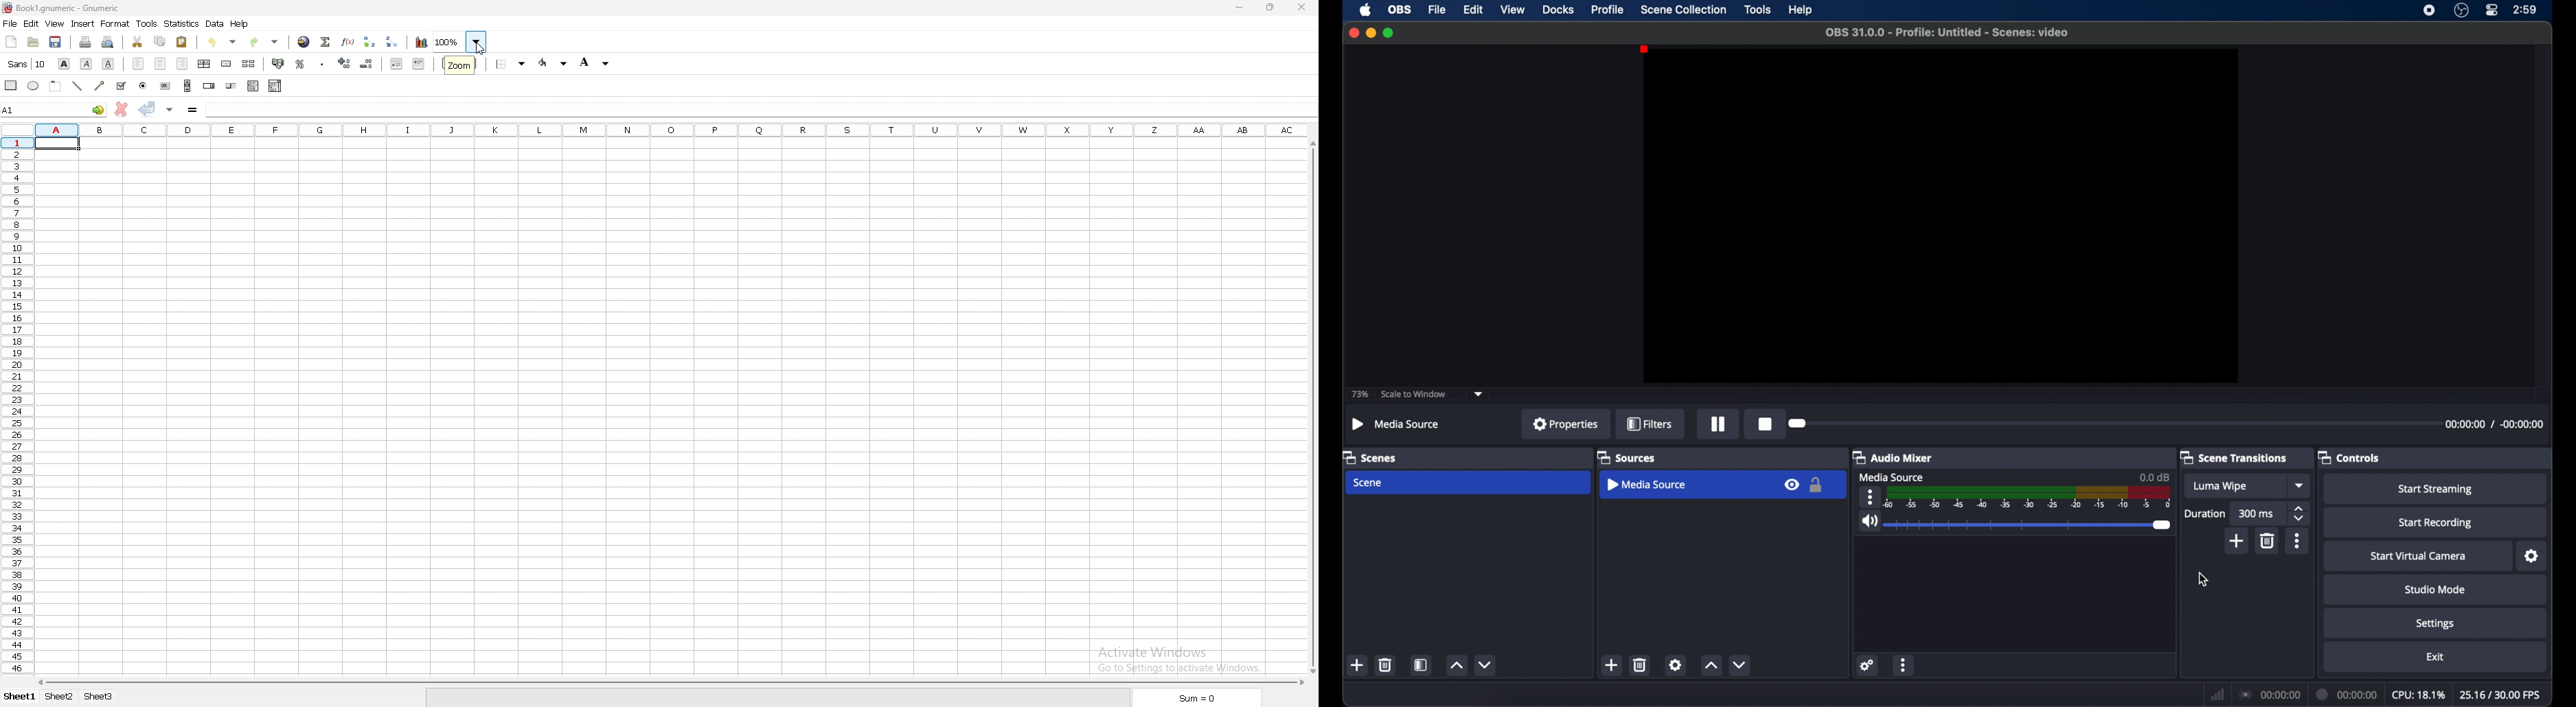  I want to click on paste, so click(182, 41).